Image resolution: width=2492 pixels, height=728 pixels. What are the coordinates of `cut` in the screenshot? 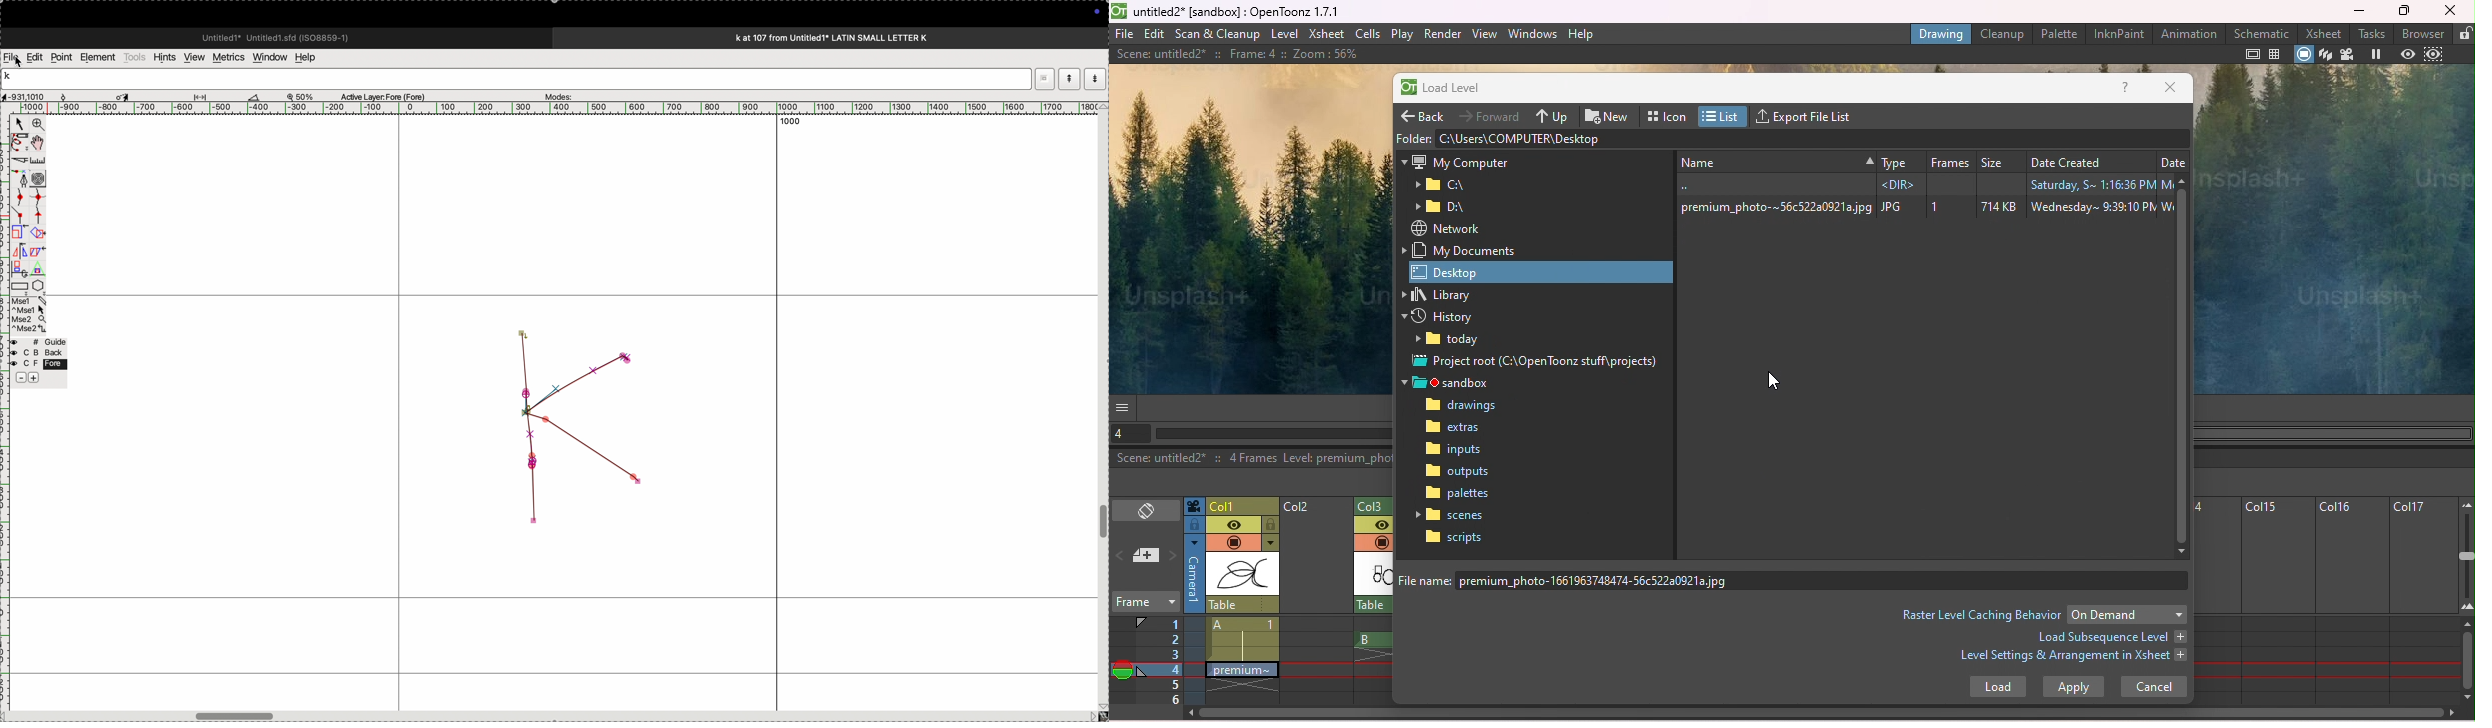 It's located at (254, 96).